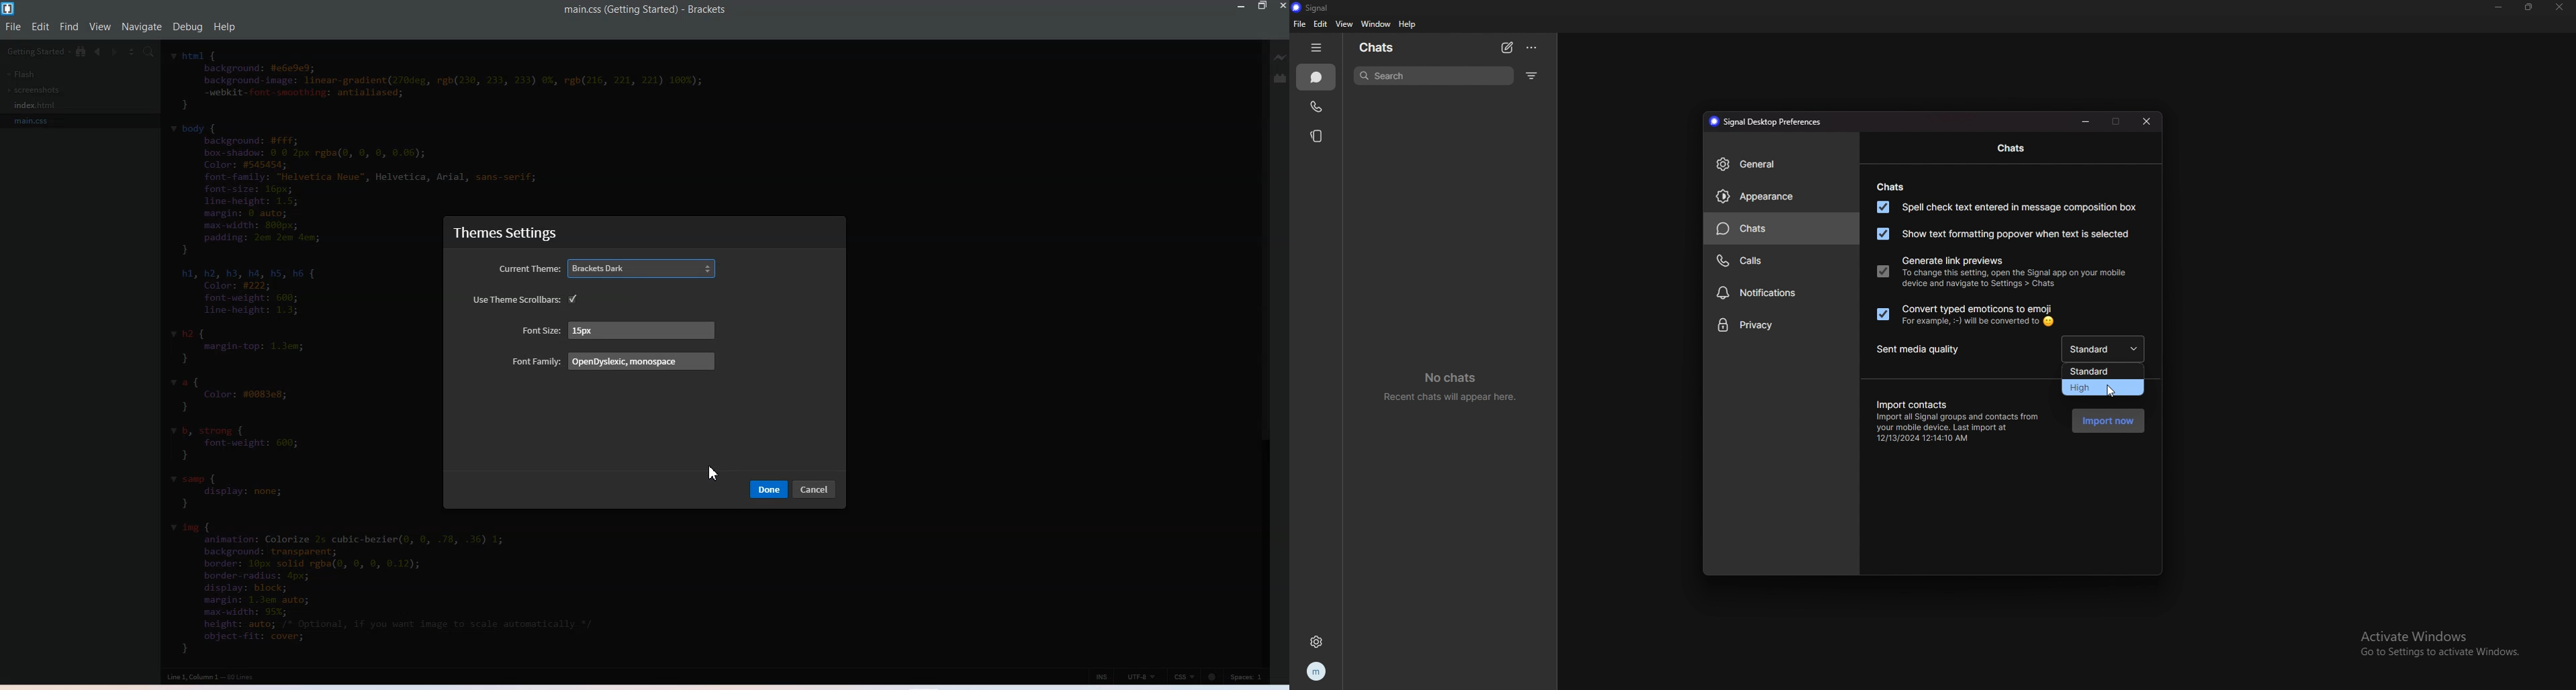 This screenshot has height=700, width=2576. Describe the element at coordinates (1263, 350) in the screenshot. I see `Vertical Scroll bar` at that location.